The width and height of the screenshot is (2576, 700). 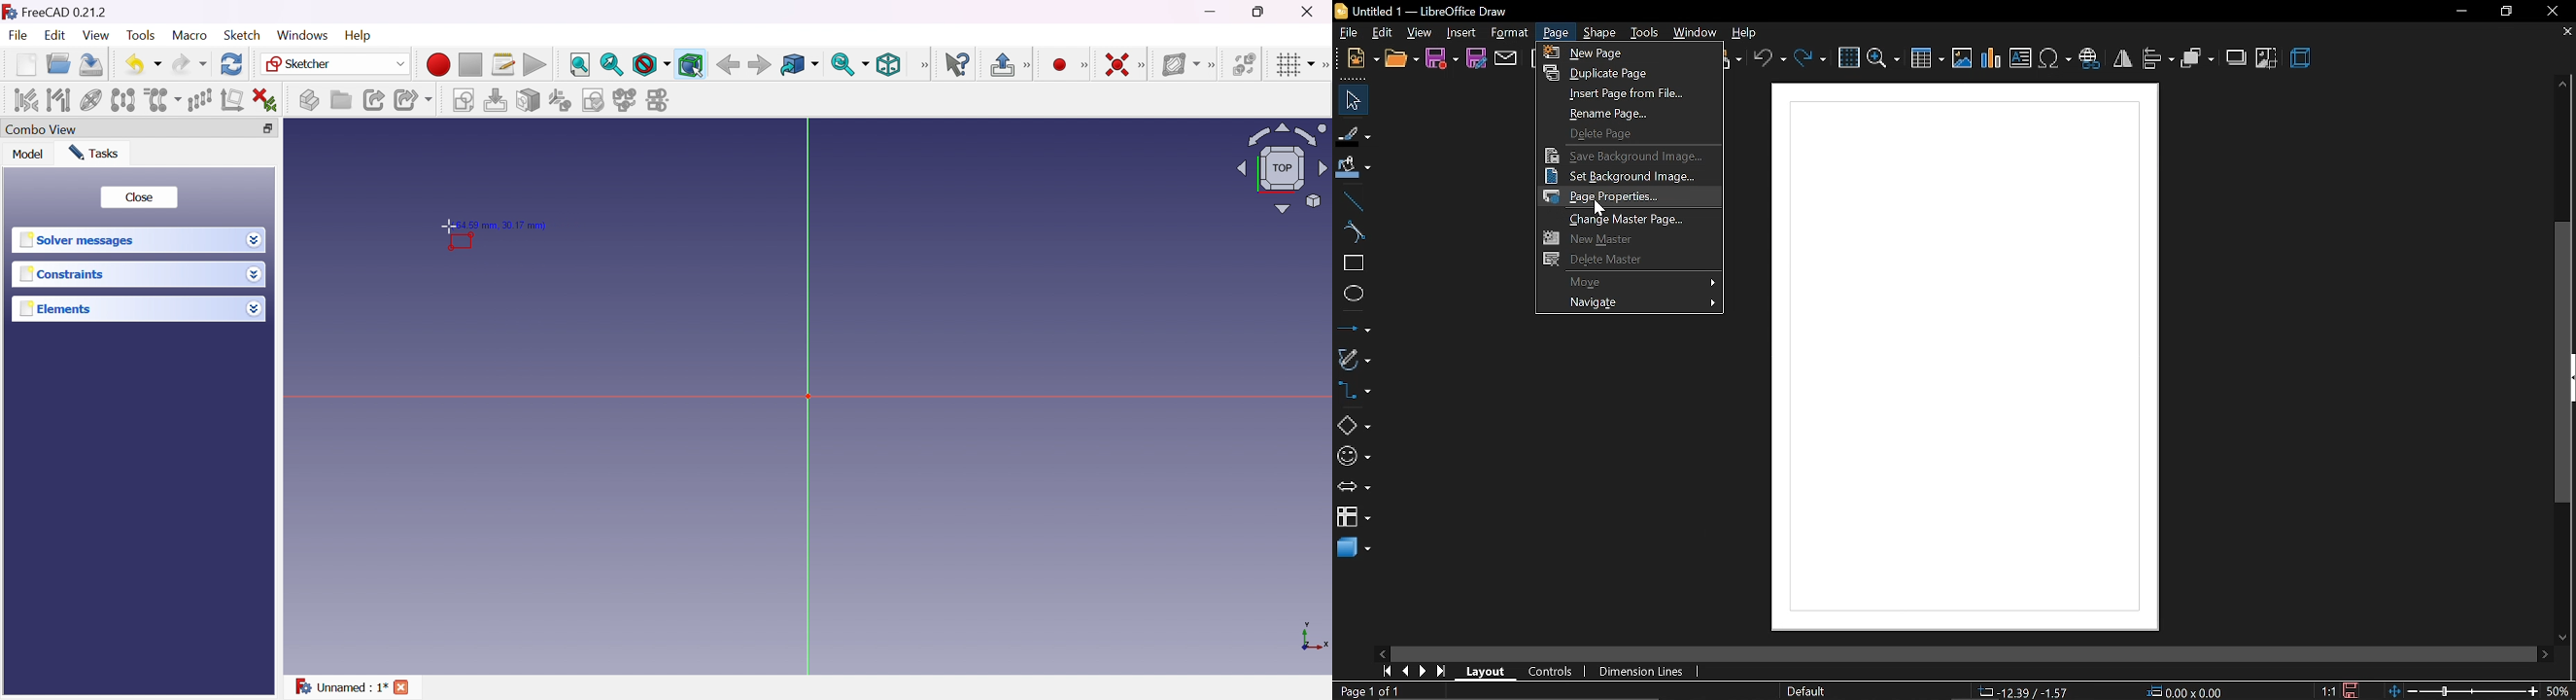 What do you see at coordinates (2502, 12) in the screenshot?
I see `restore down` at bounding box center [2502, 12].